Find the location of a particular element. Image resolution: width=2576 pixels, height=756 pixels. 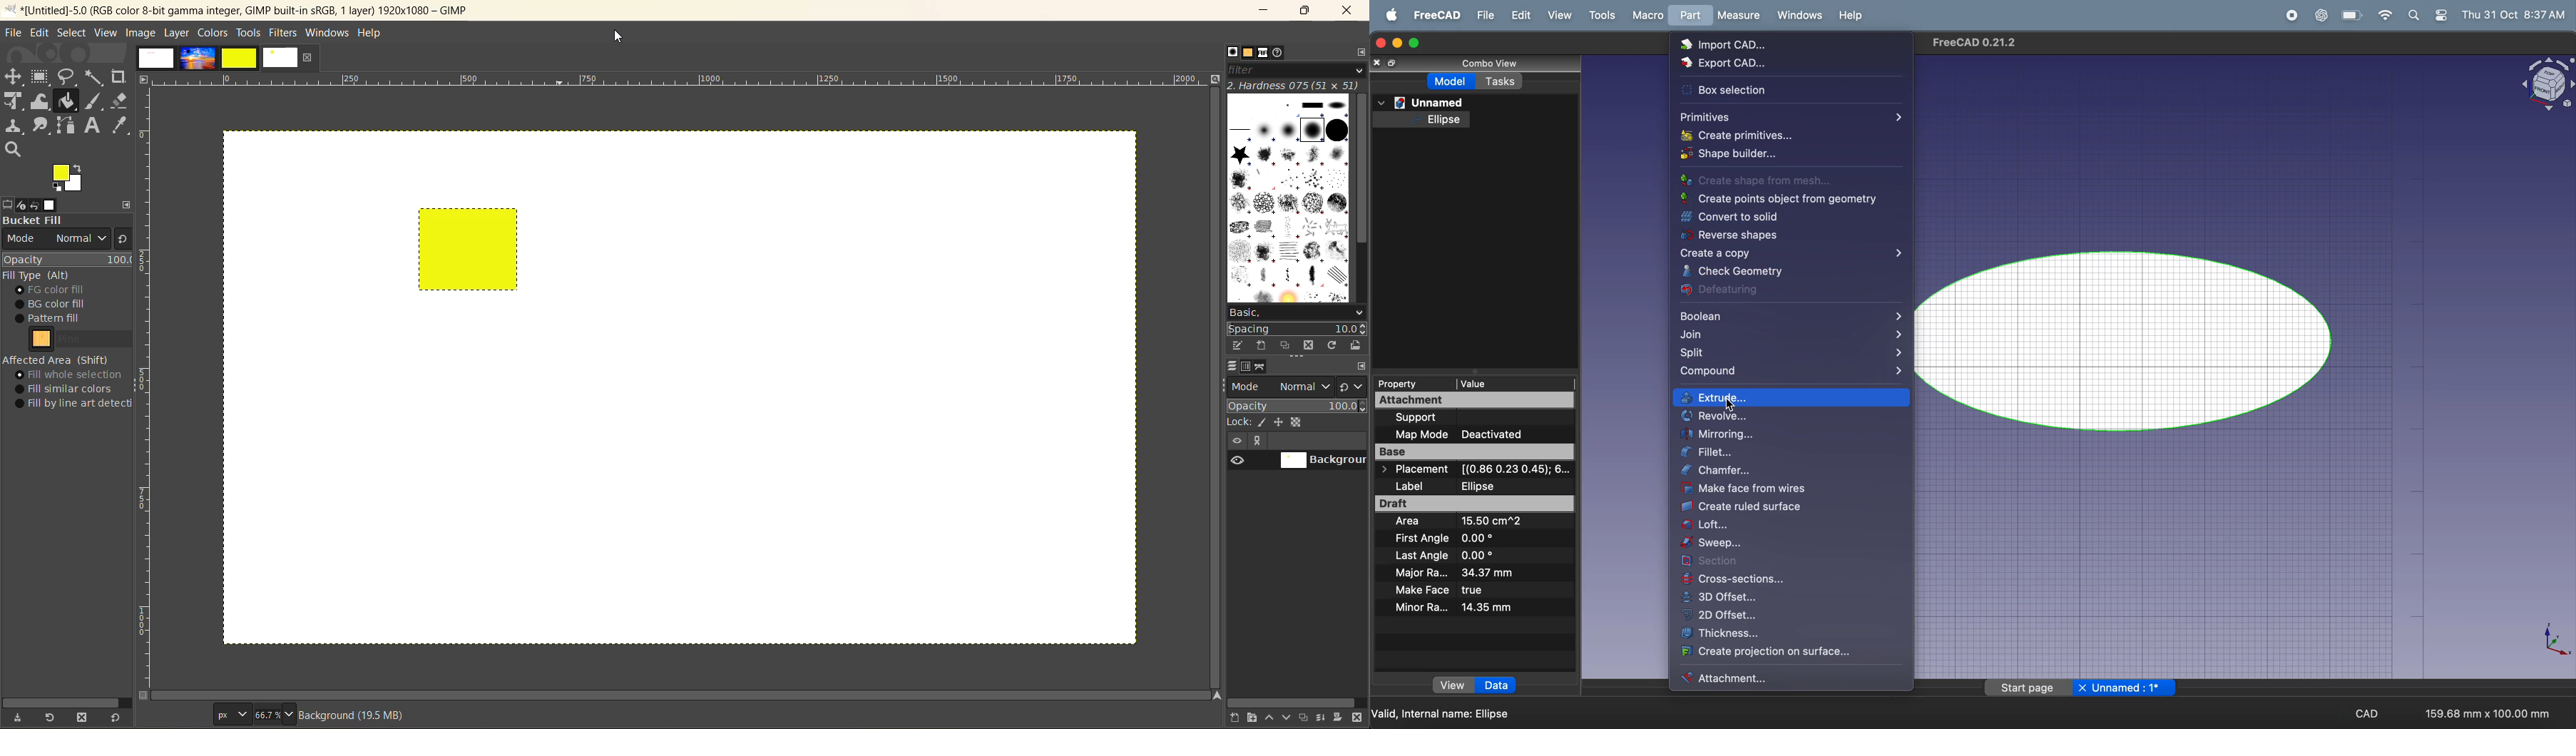

pattern fill is located at coordinates (63, 319).